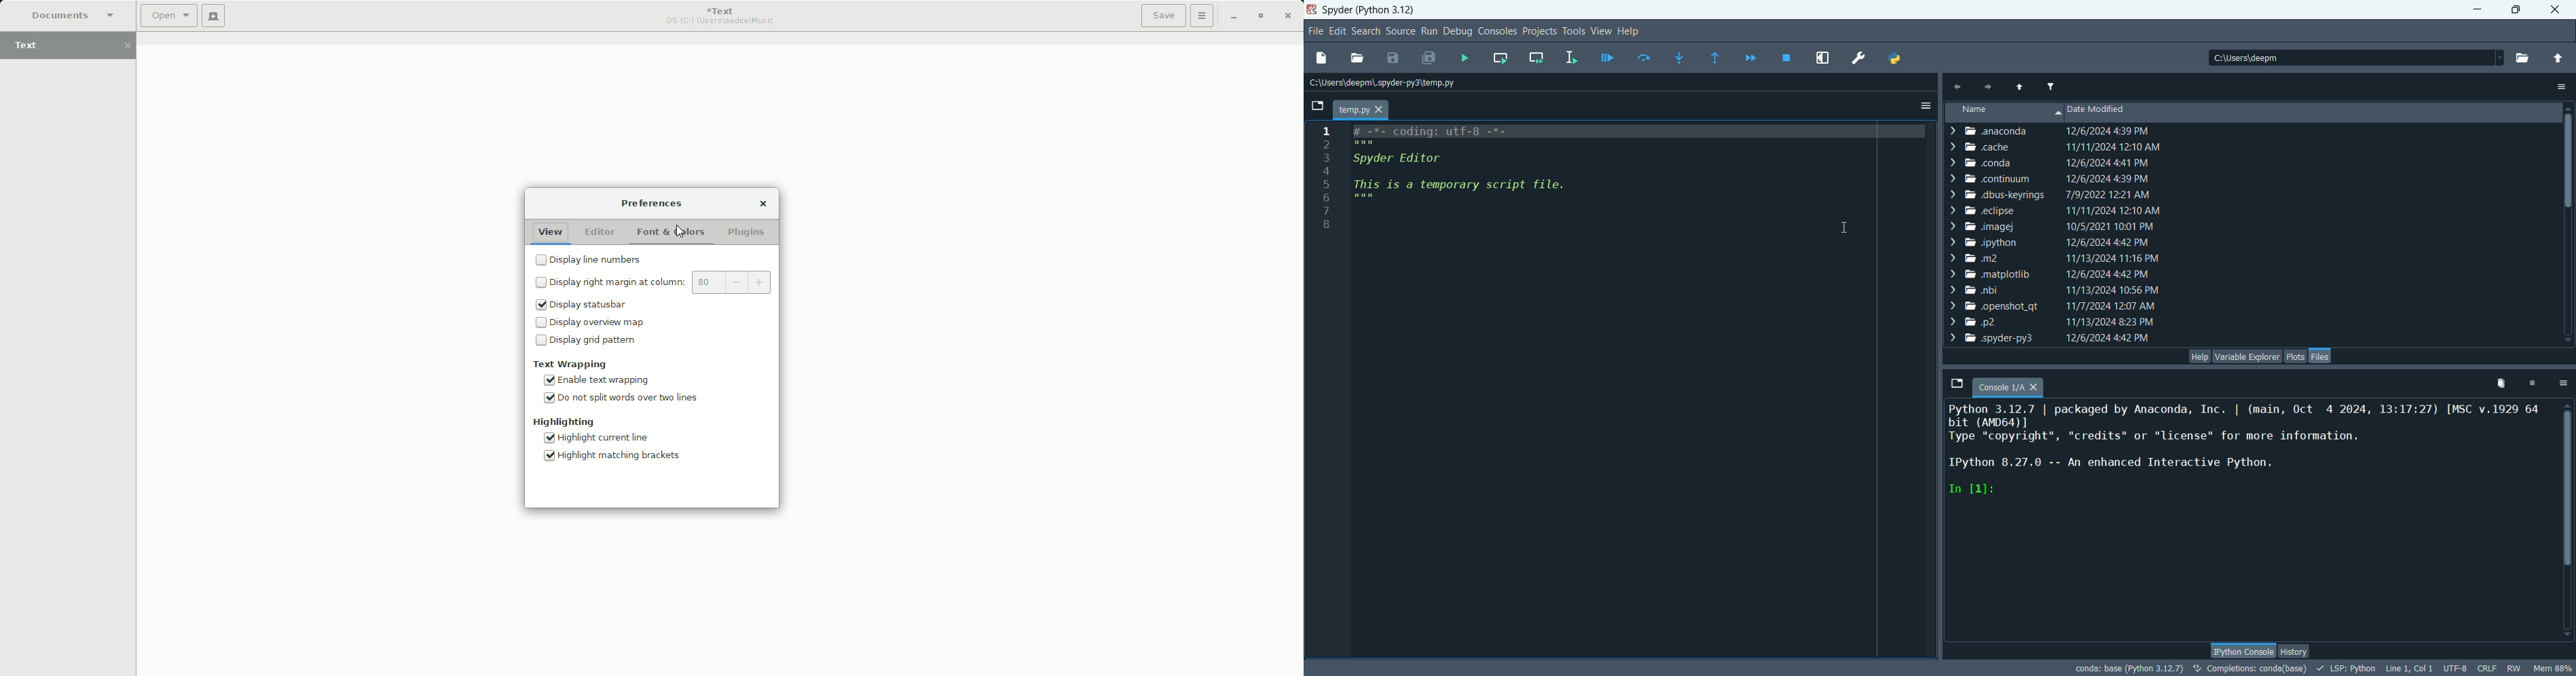 This screenshot has height=700, width=2576. Describe the element at coordinates (2498, 382) in the screenshot. I see `remove` at that location.